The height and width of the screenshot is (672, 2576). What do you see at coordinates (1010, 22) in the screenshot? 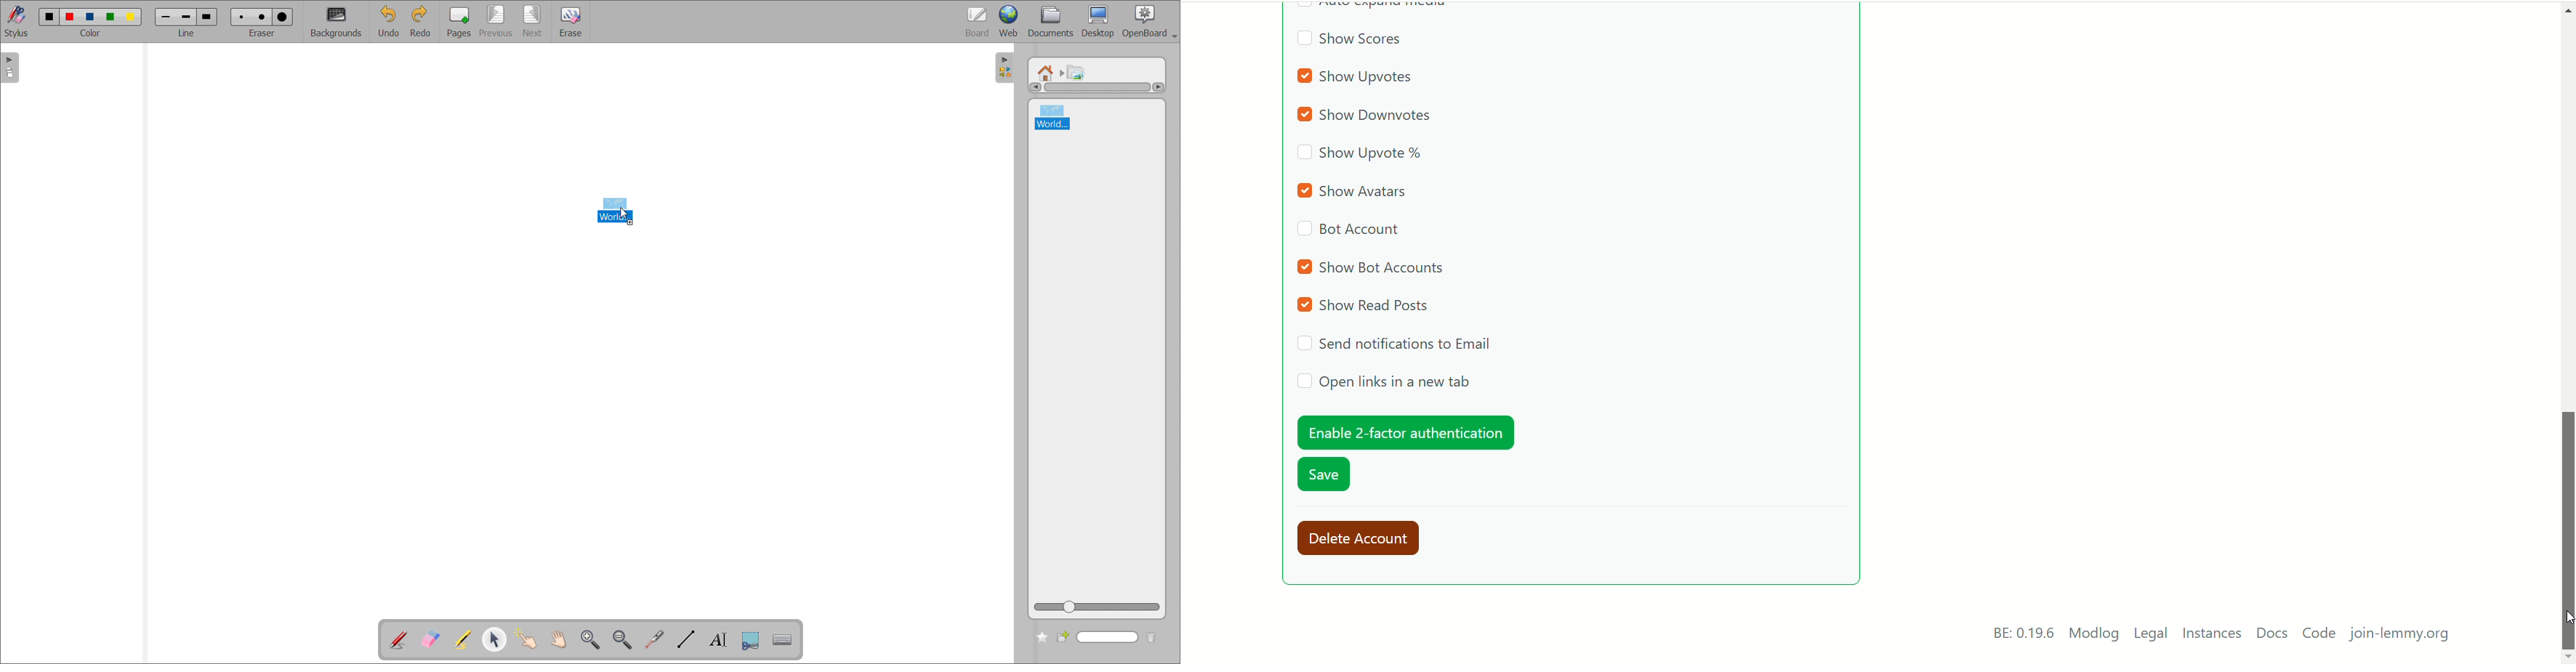
I see `web` at bounding box center [1010, 22].